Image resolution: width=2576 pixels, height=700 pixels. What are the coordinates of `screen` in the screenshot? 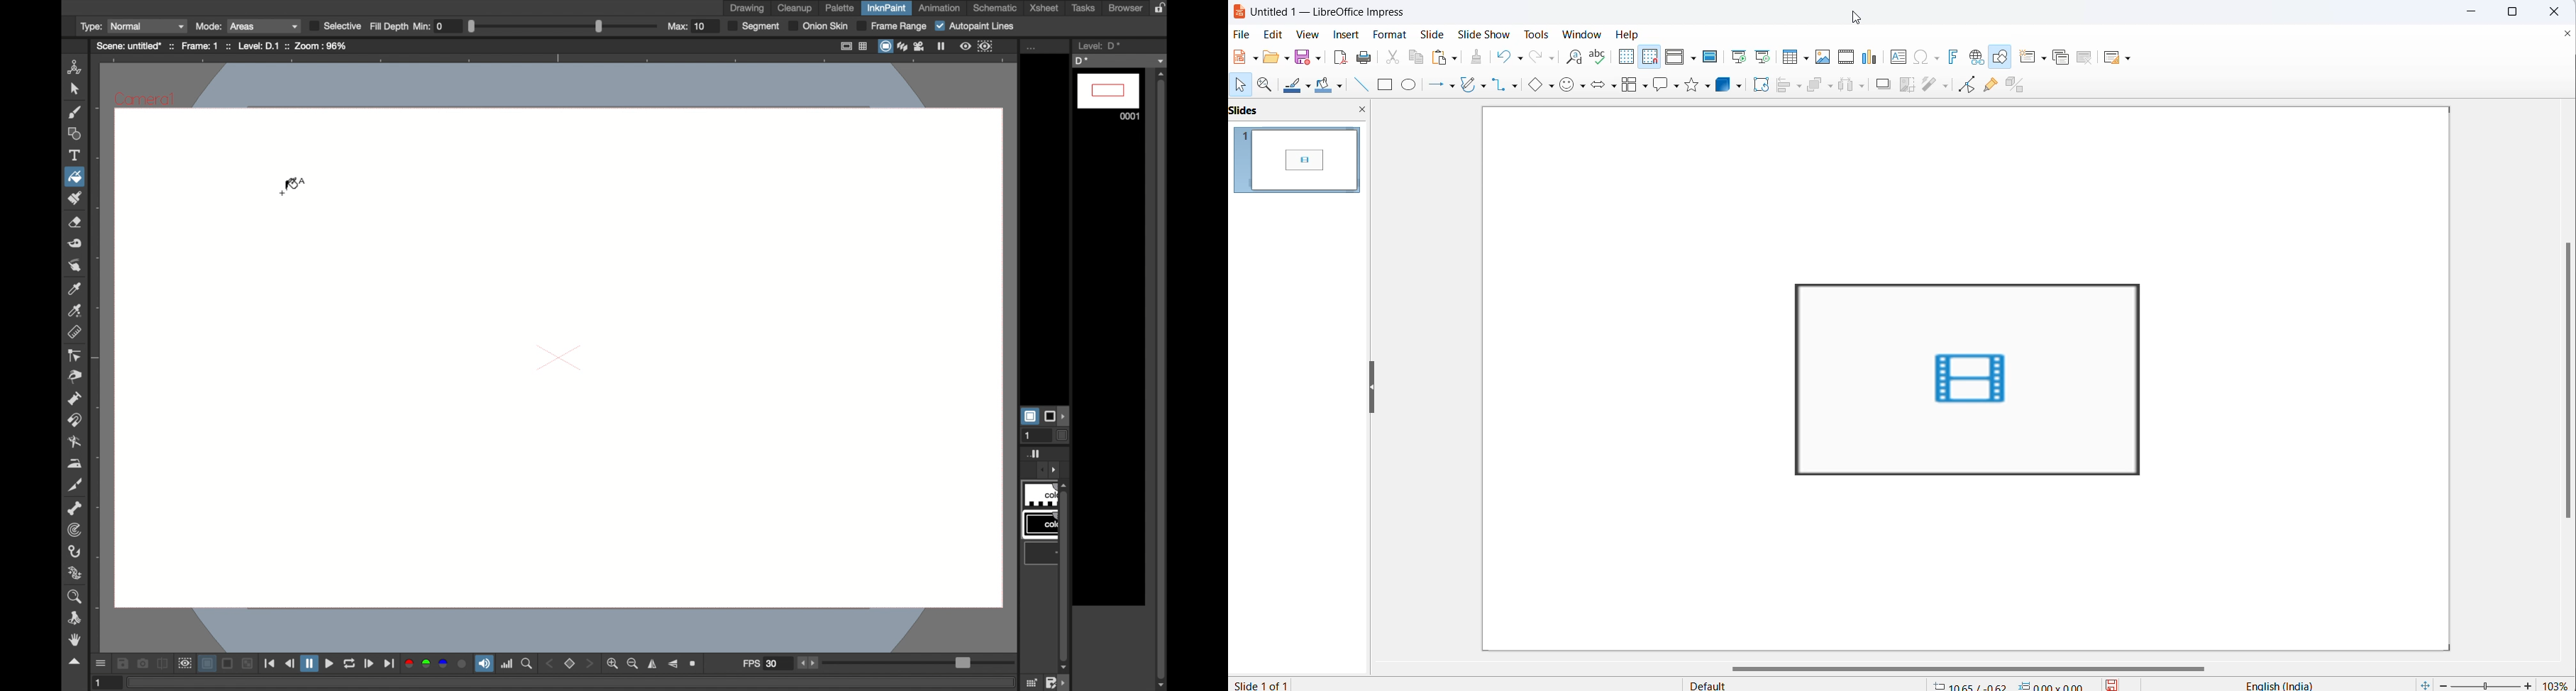 It's located at (228, 663).